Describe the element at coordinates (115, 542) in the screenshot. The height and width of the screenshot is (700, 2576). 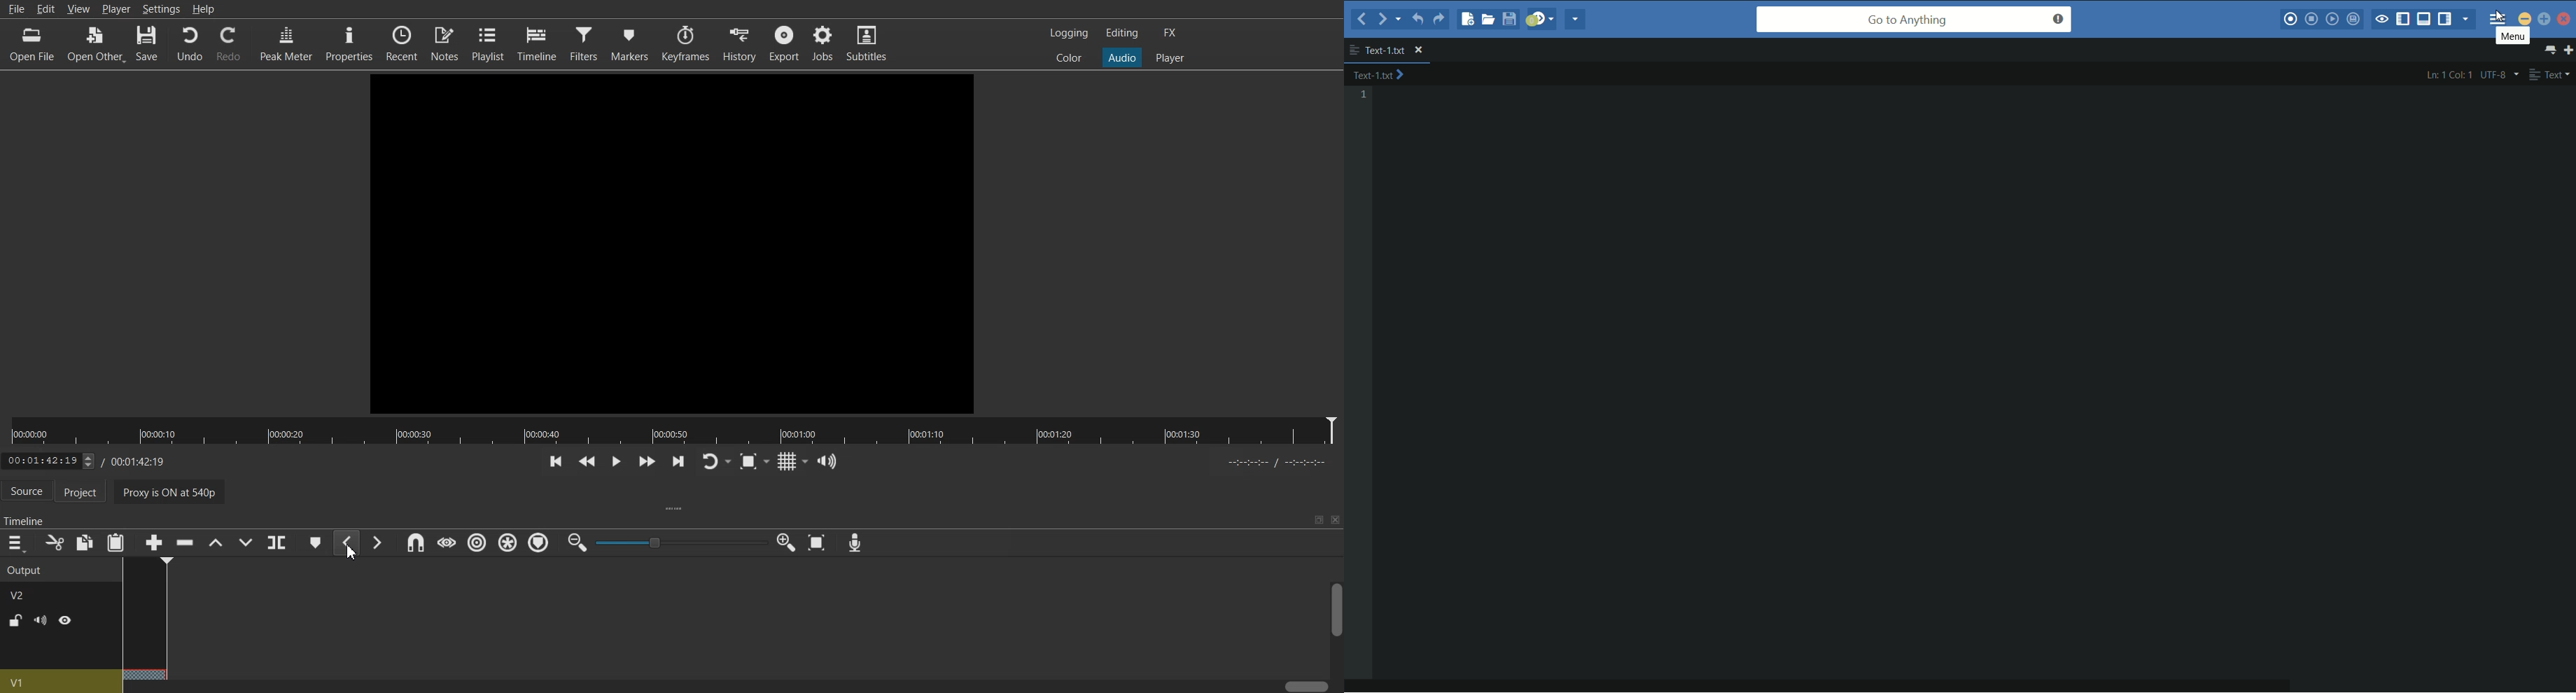
I see `Paste` at that location.